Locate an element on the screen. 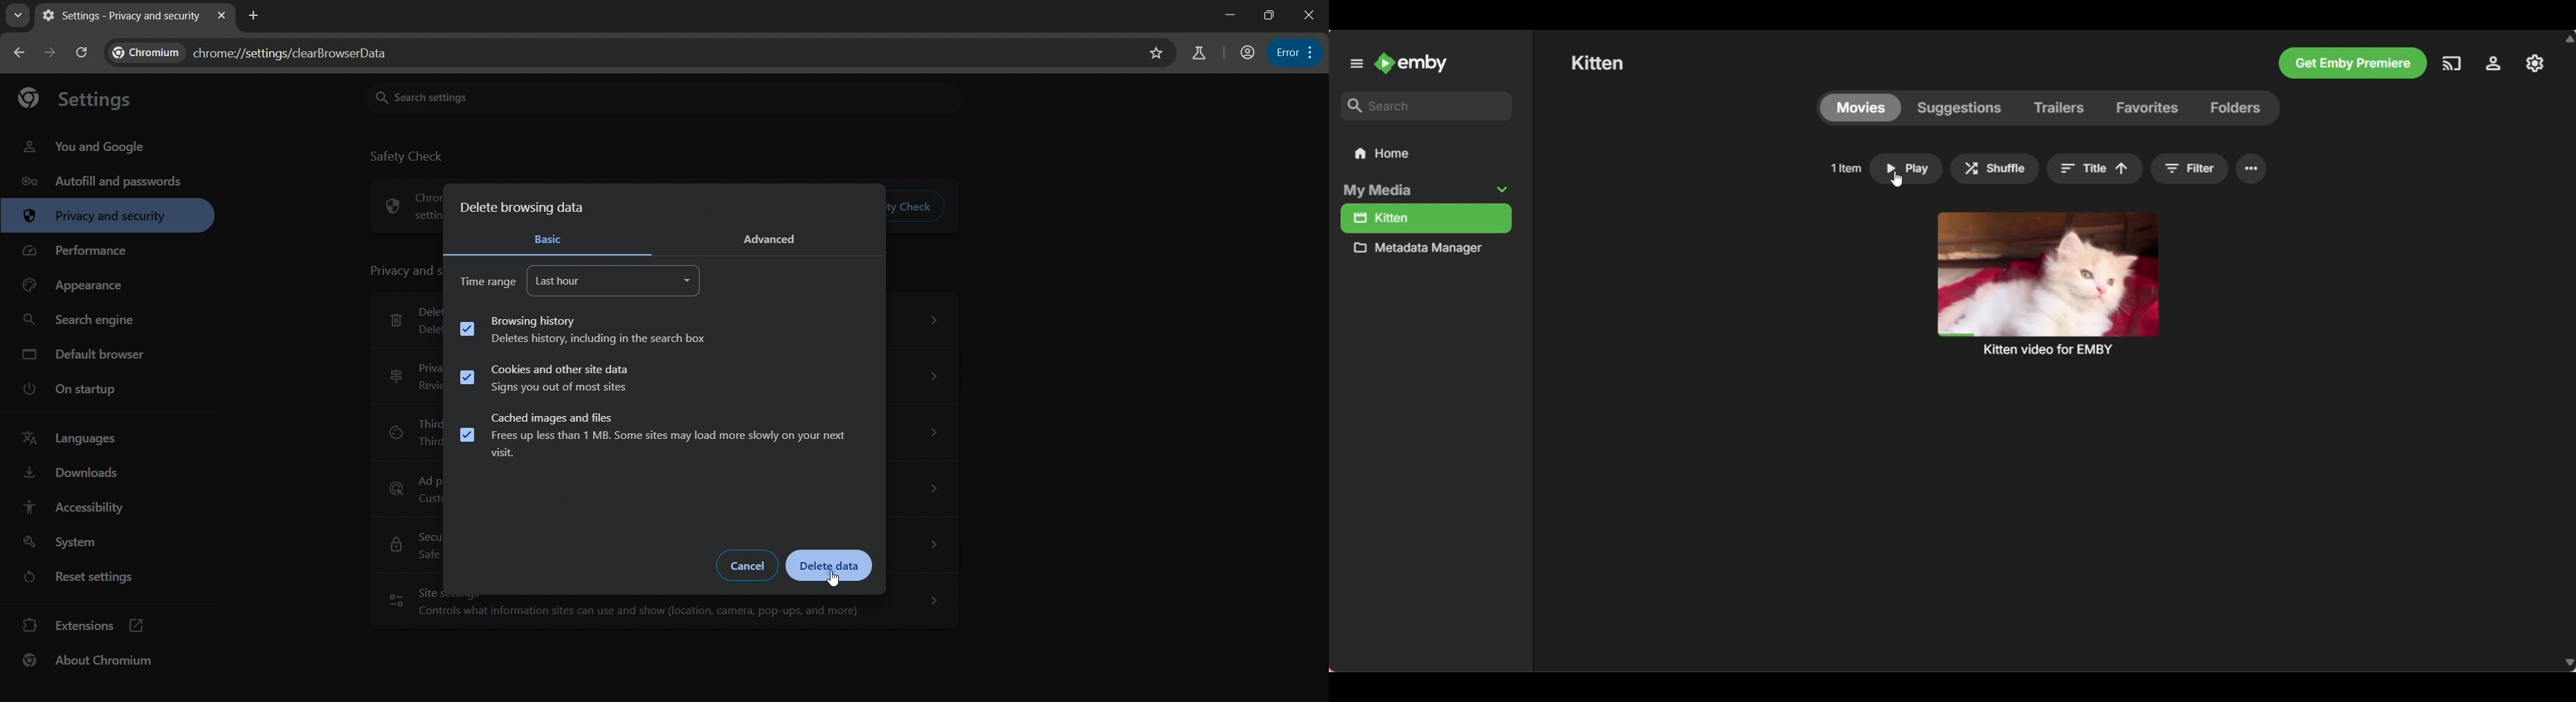 The height and width of the screenshot is (728, 2576). close is located at coordinates (1312, 15).